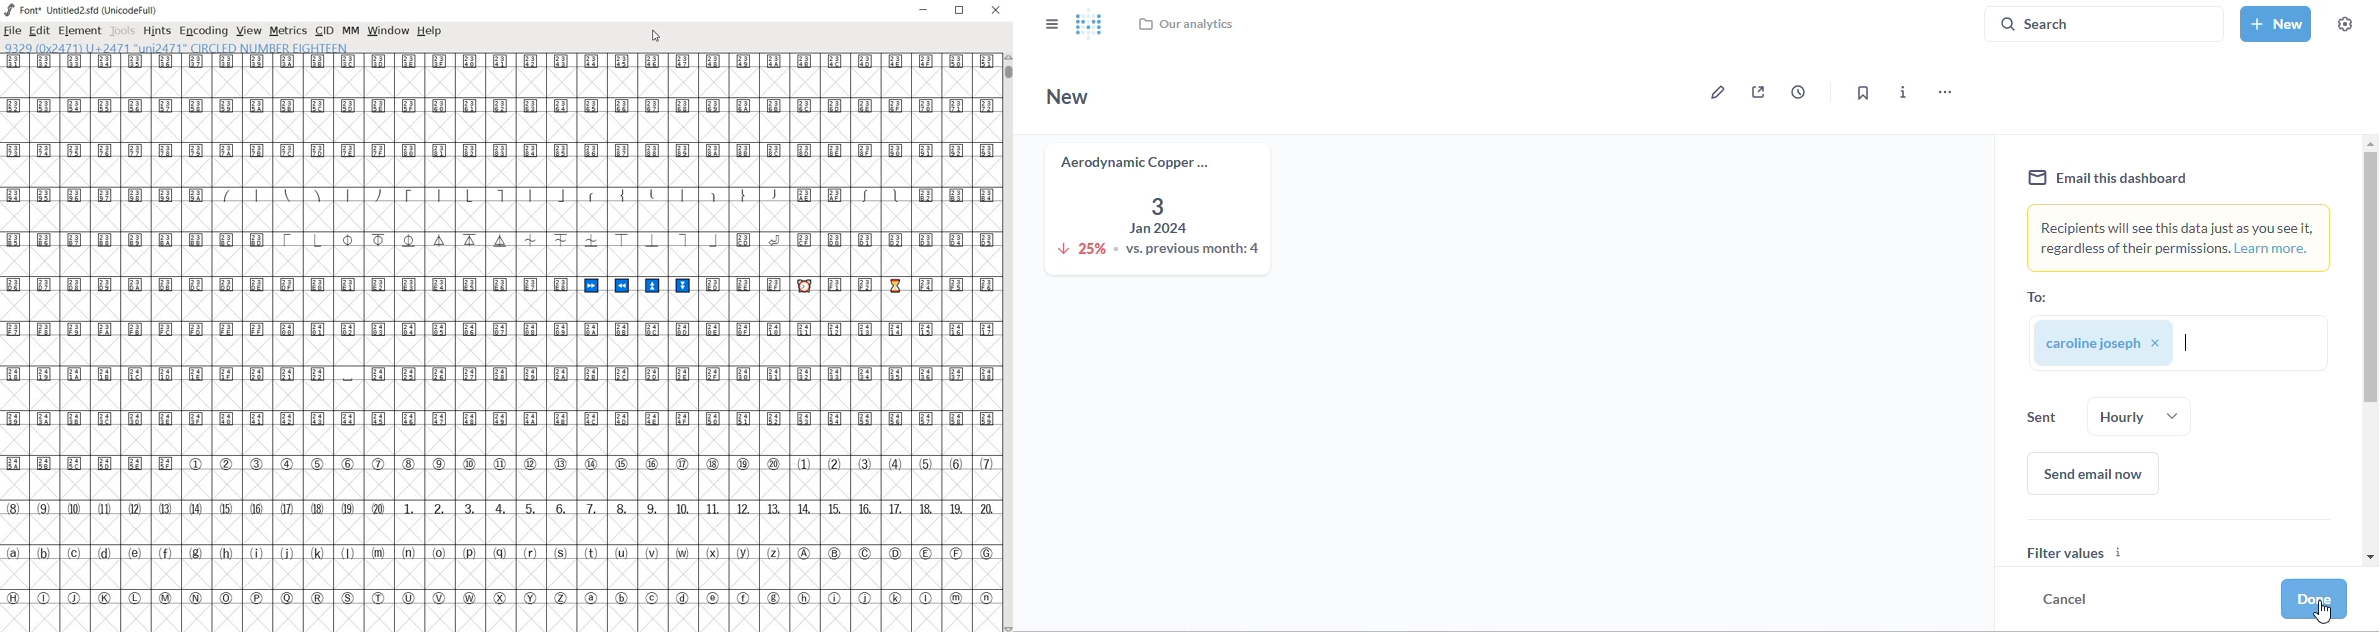  I want to click on help, so click(429, 32).